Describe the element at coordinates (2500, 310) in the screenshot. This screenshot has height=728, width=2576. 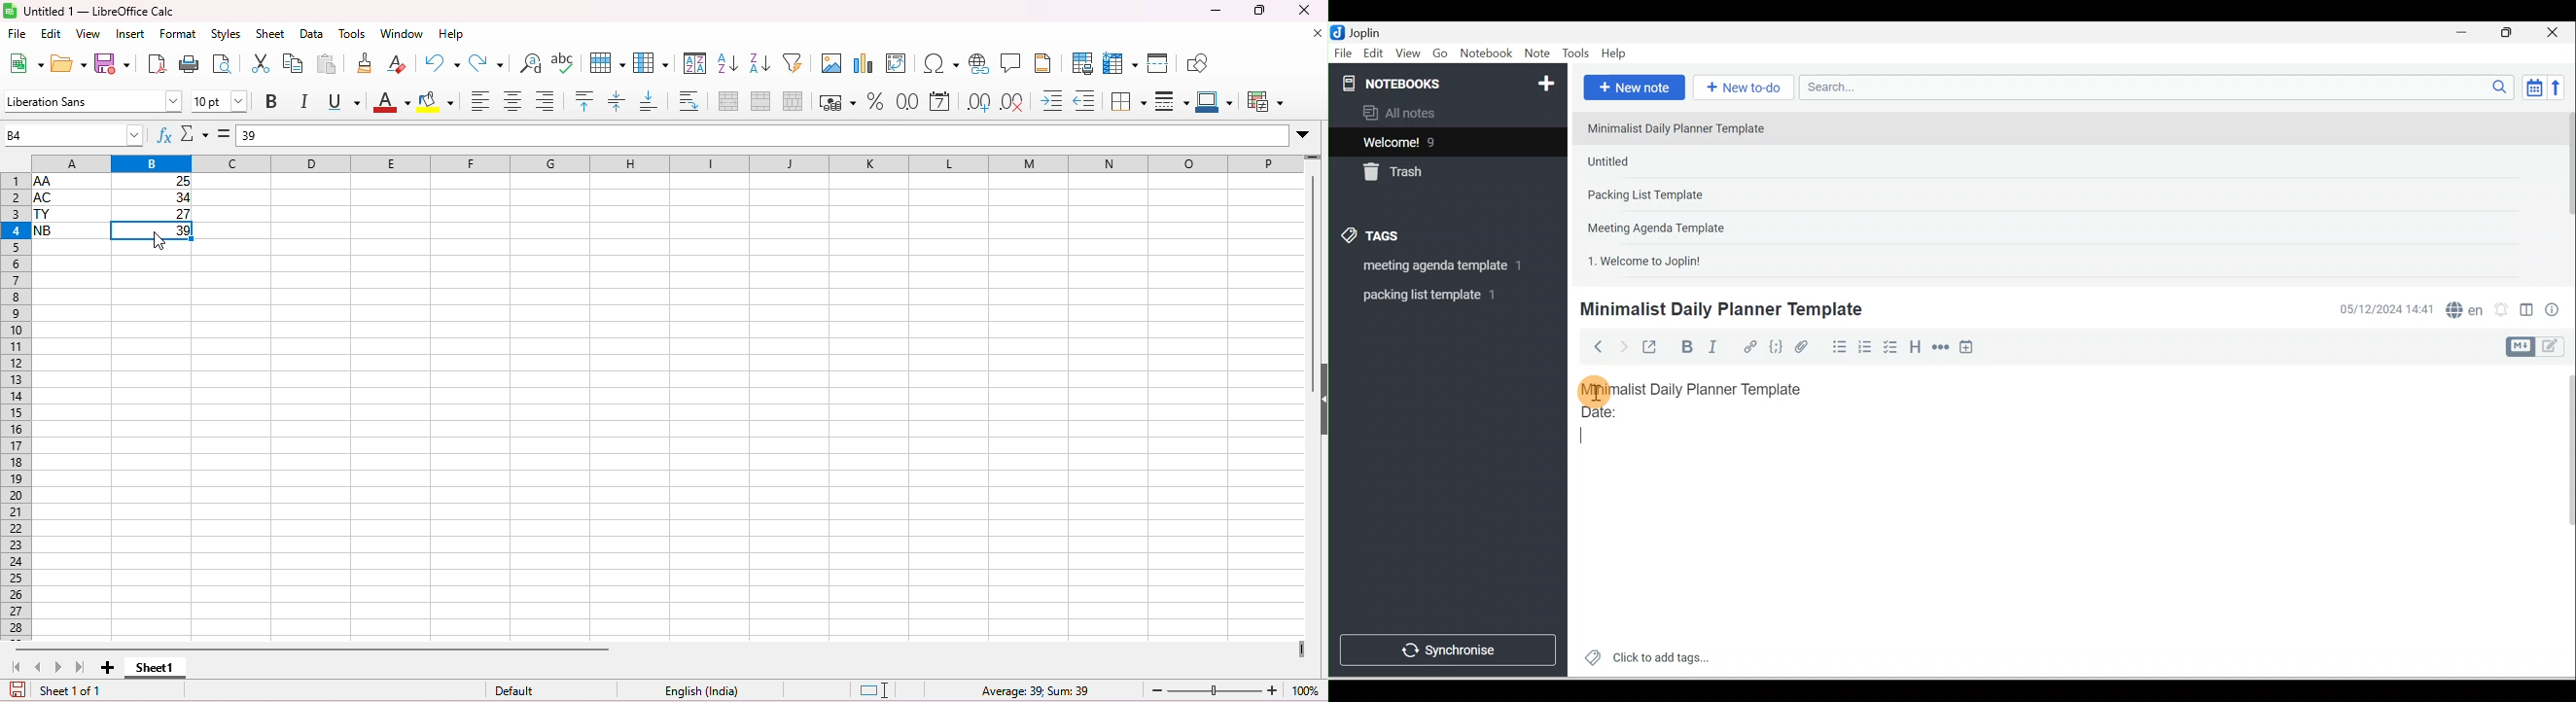
I see `Set alarm` at that location.